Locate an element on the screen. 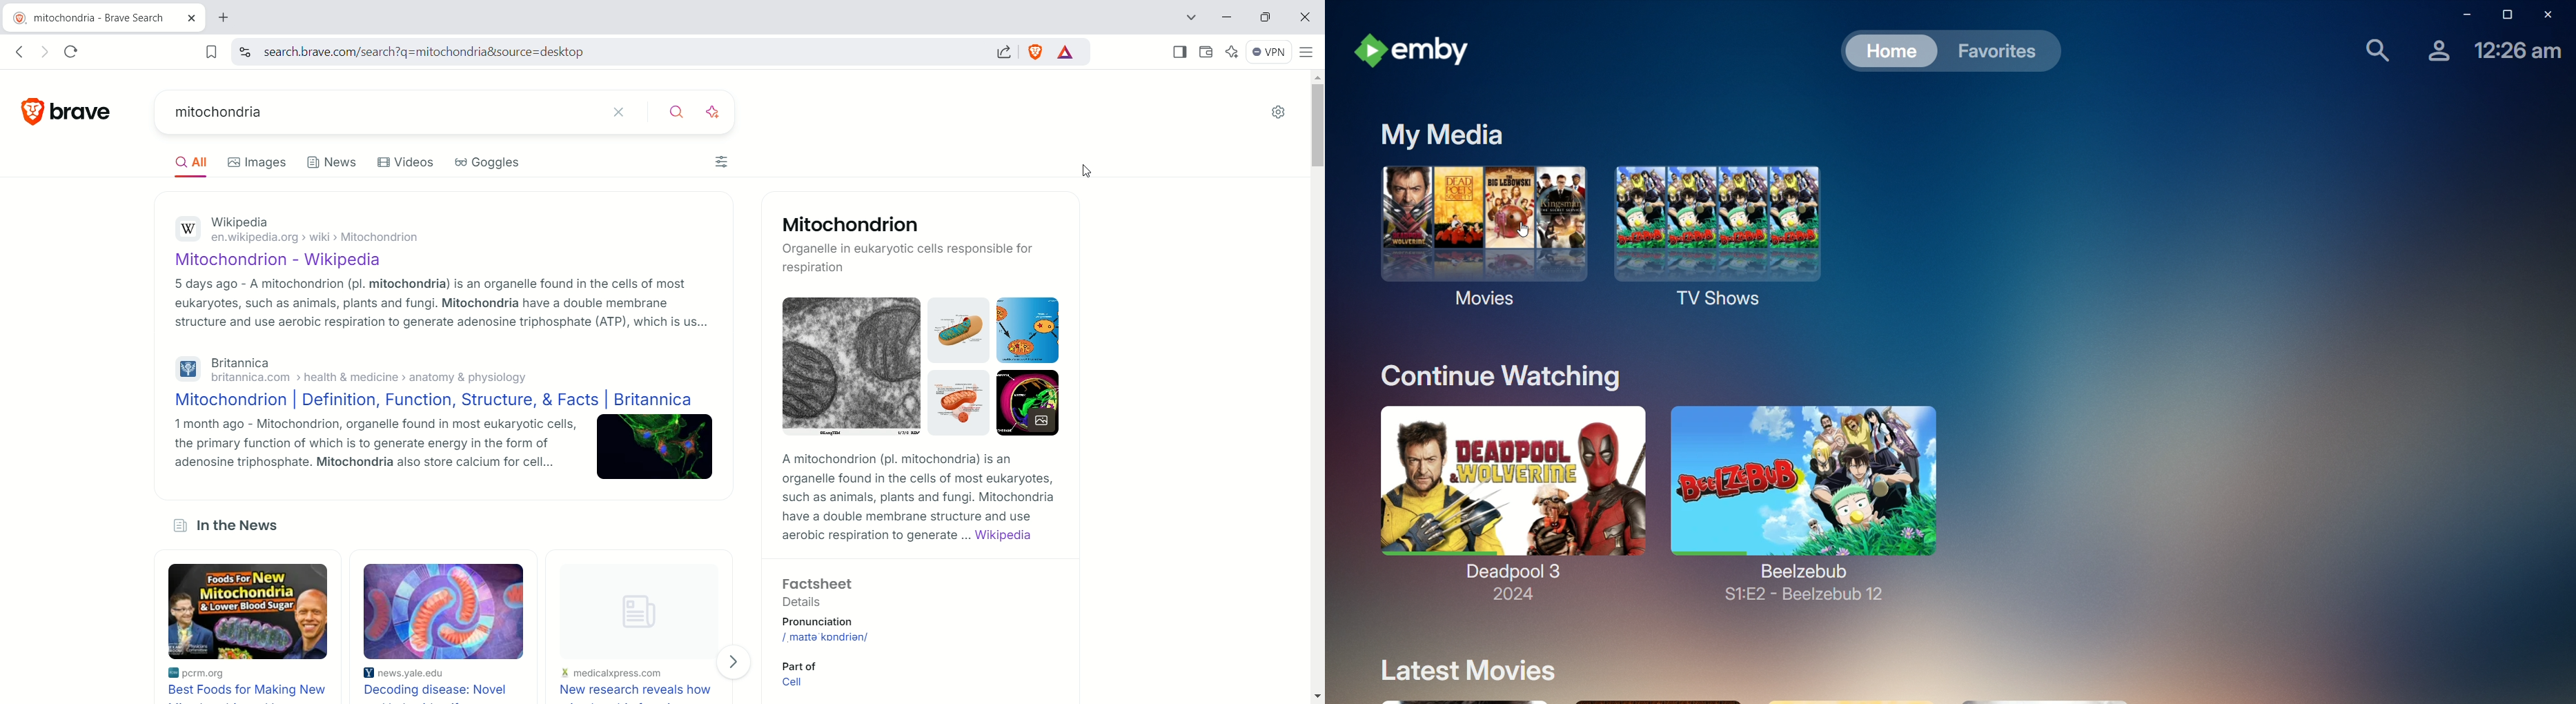  answer with AI is located at coordinates (714, 112).